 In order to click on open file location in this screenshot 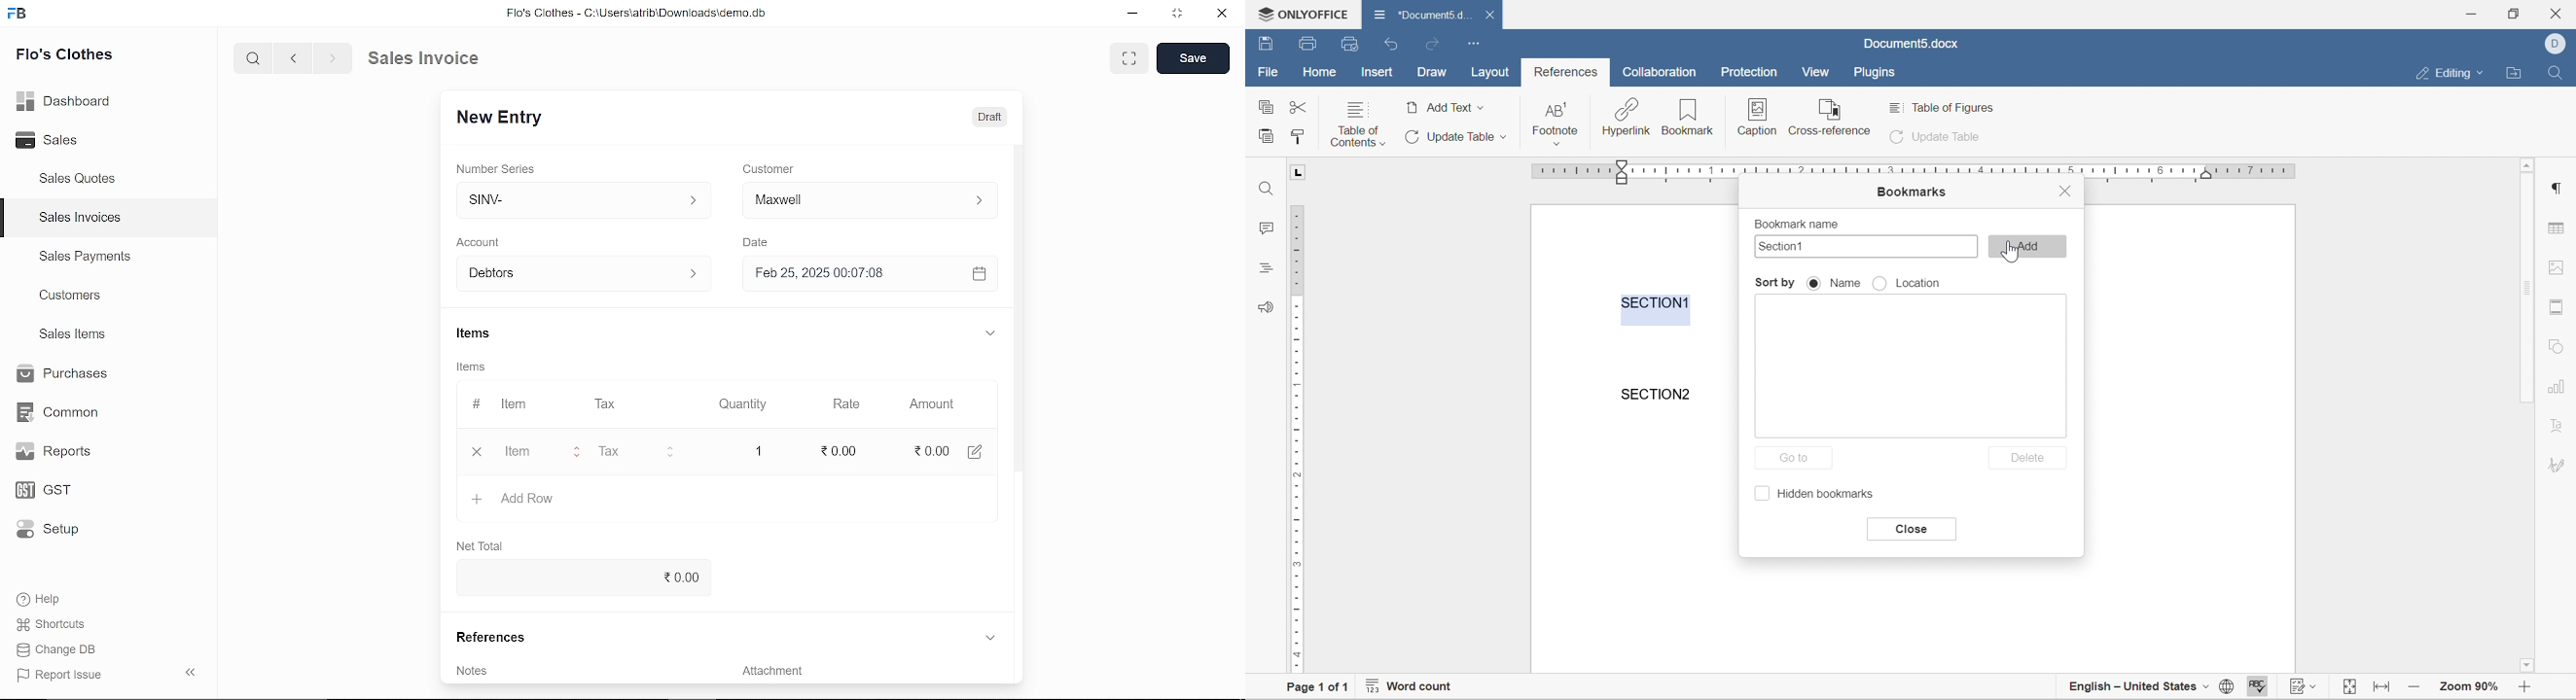, I will do `click(2517, 73)`.